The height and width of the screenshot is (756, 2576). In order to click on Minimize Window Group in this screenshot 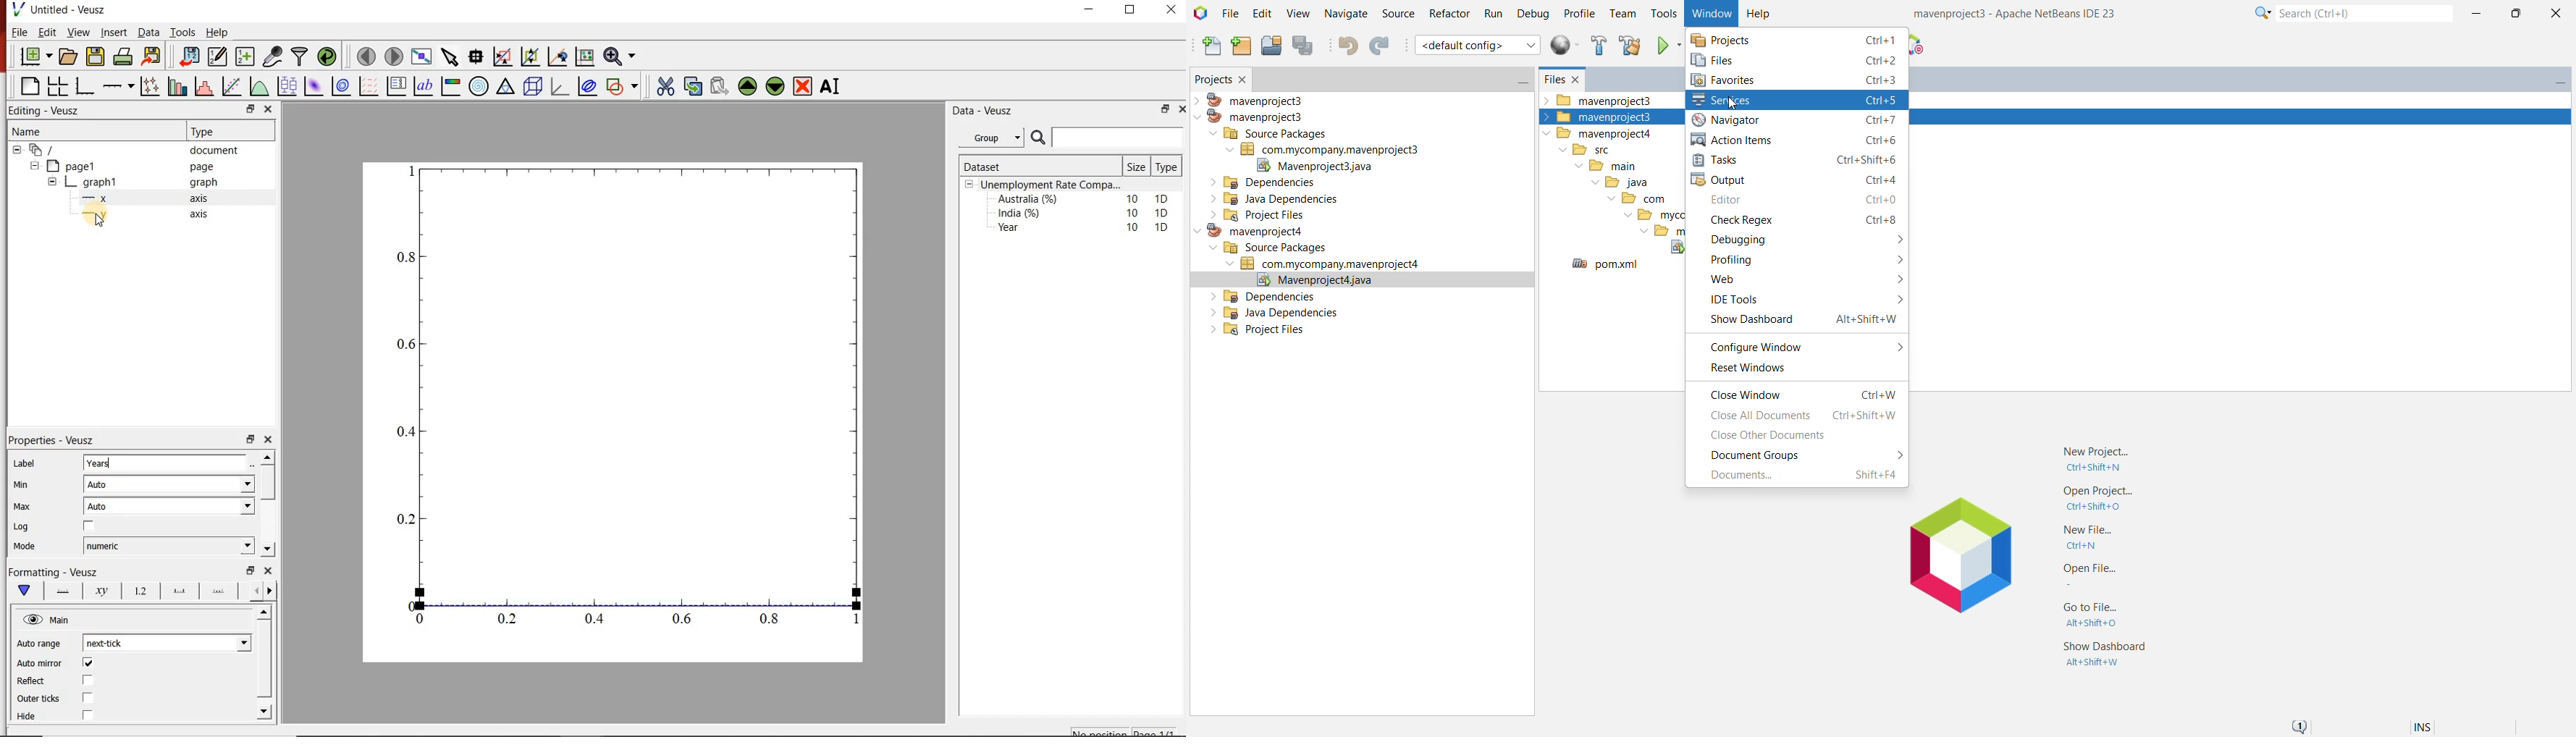, I will do `click(1518, 82)`.